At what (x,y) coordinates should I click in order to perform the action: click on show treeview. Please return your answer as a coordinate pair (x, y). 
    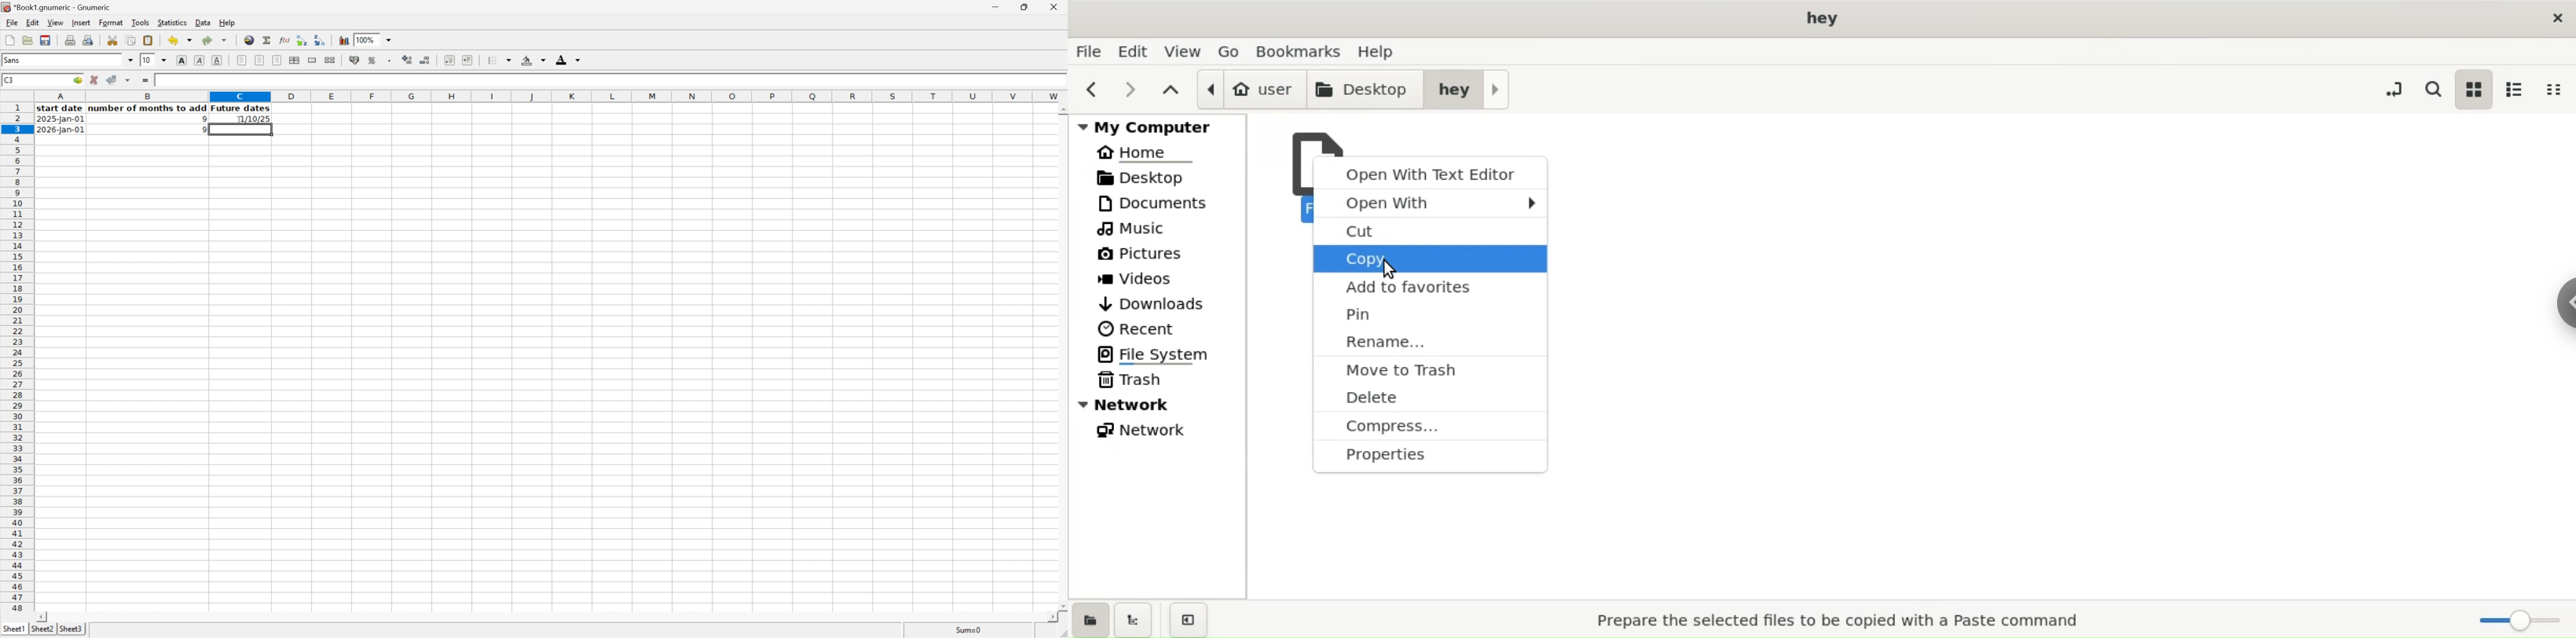
    Looking at the image, I should click on (1132, 620).